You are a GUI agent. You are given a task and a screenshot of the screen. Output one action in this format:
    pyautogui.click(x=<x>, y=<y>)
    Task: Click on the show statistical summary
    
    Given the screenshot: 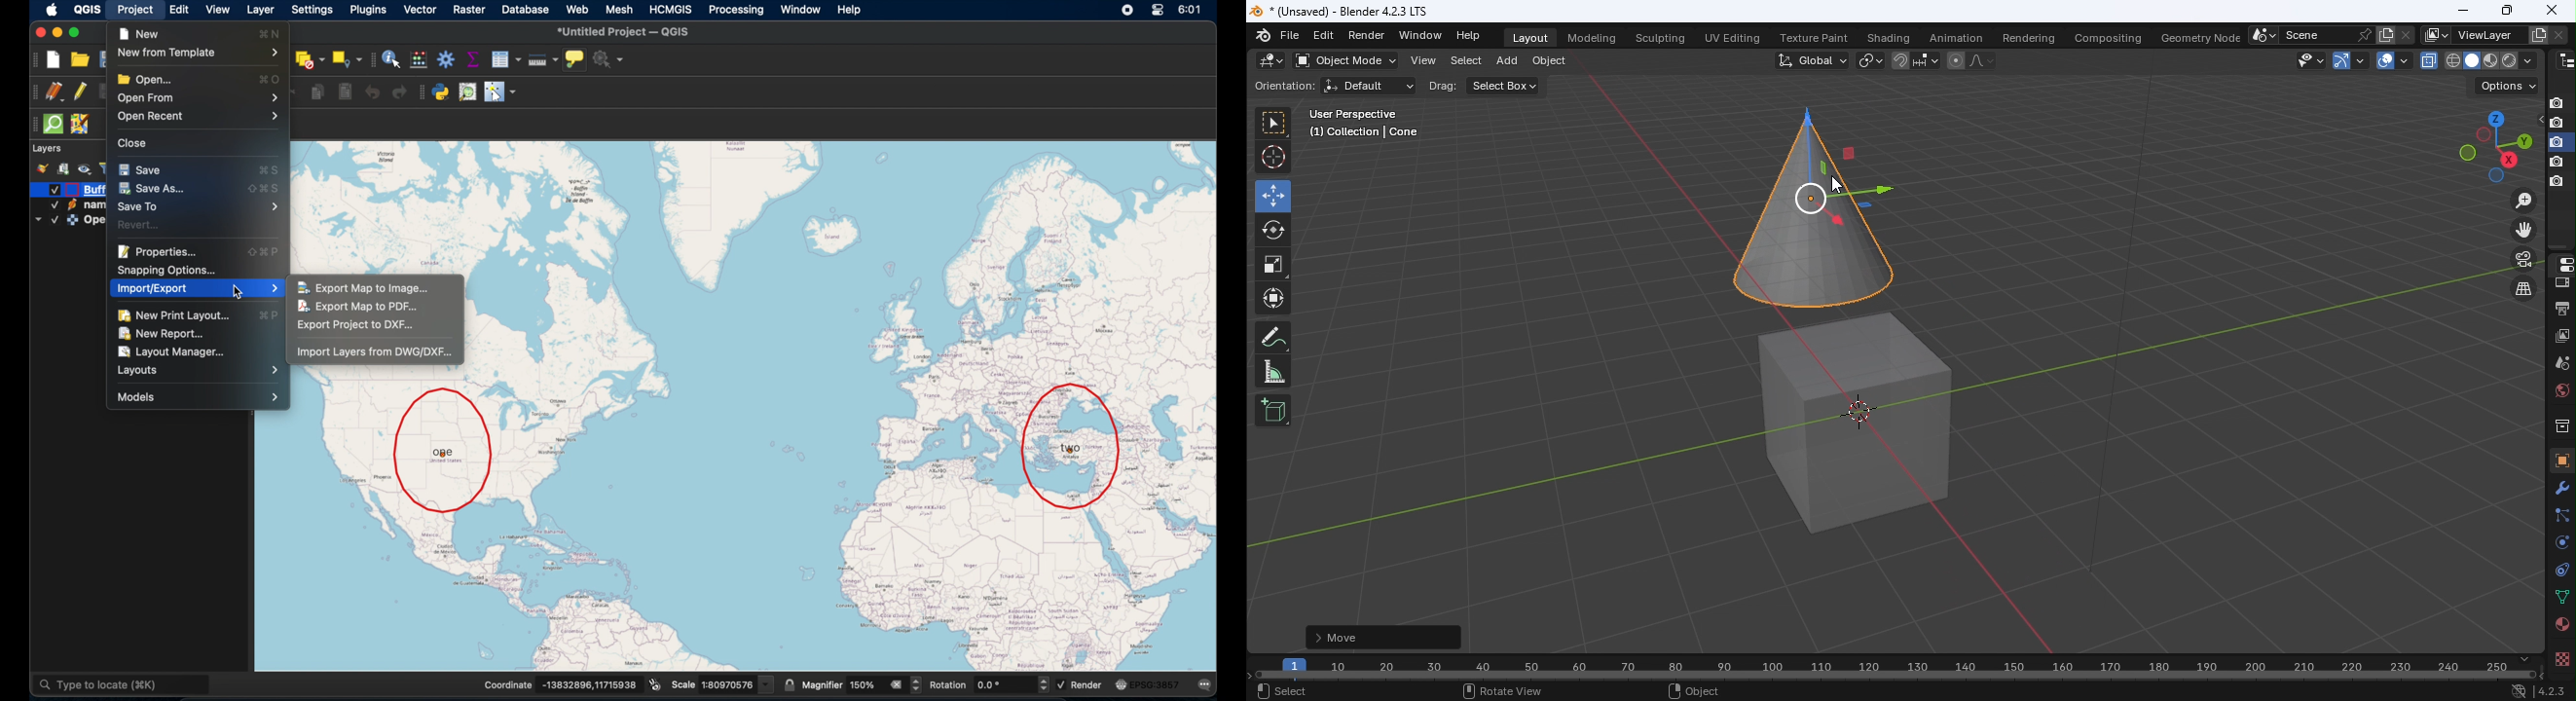 What is the action you would take?
    pyautogui.click(x=474, y=58)
    